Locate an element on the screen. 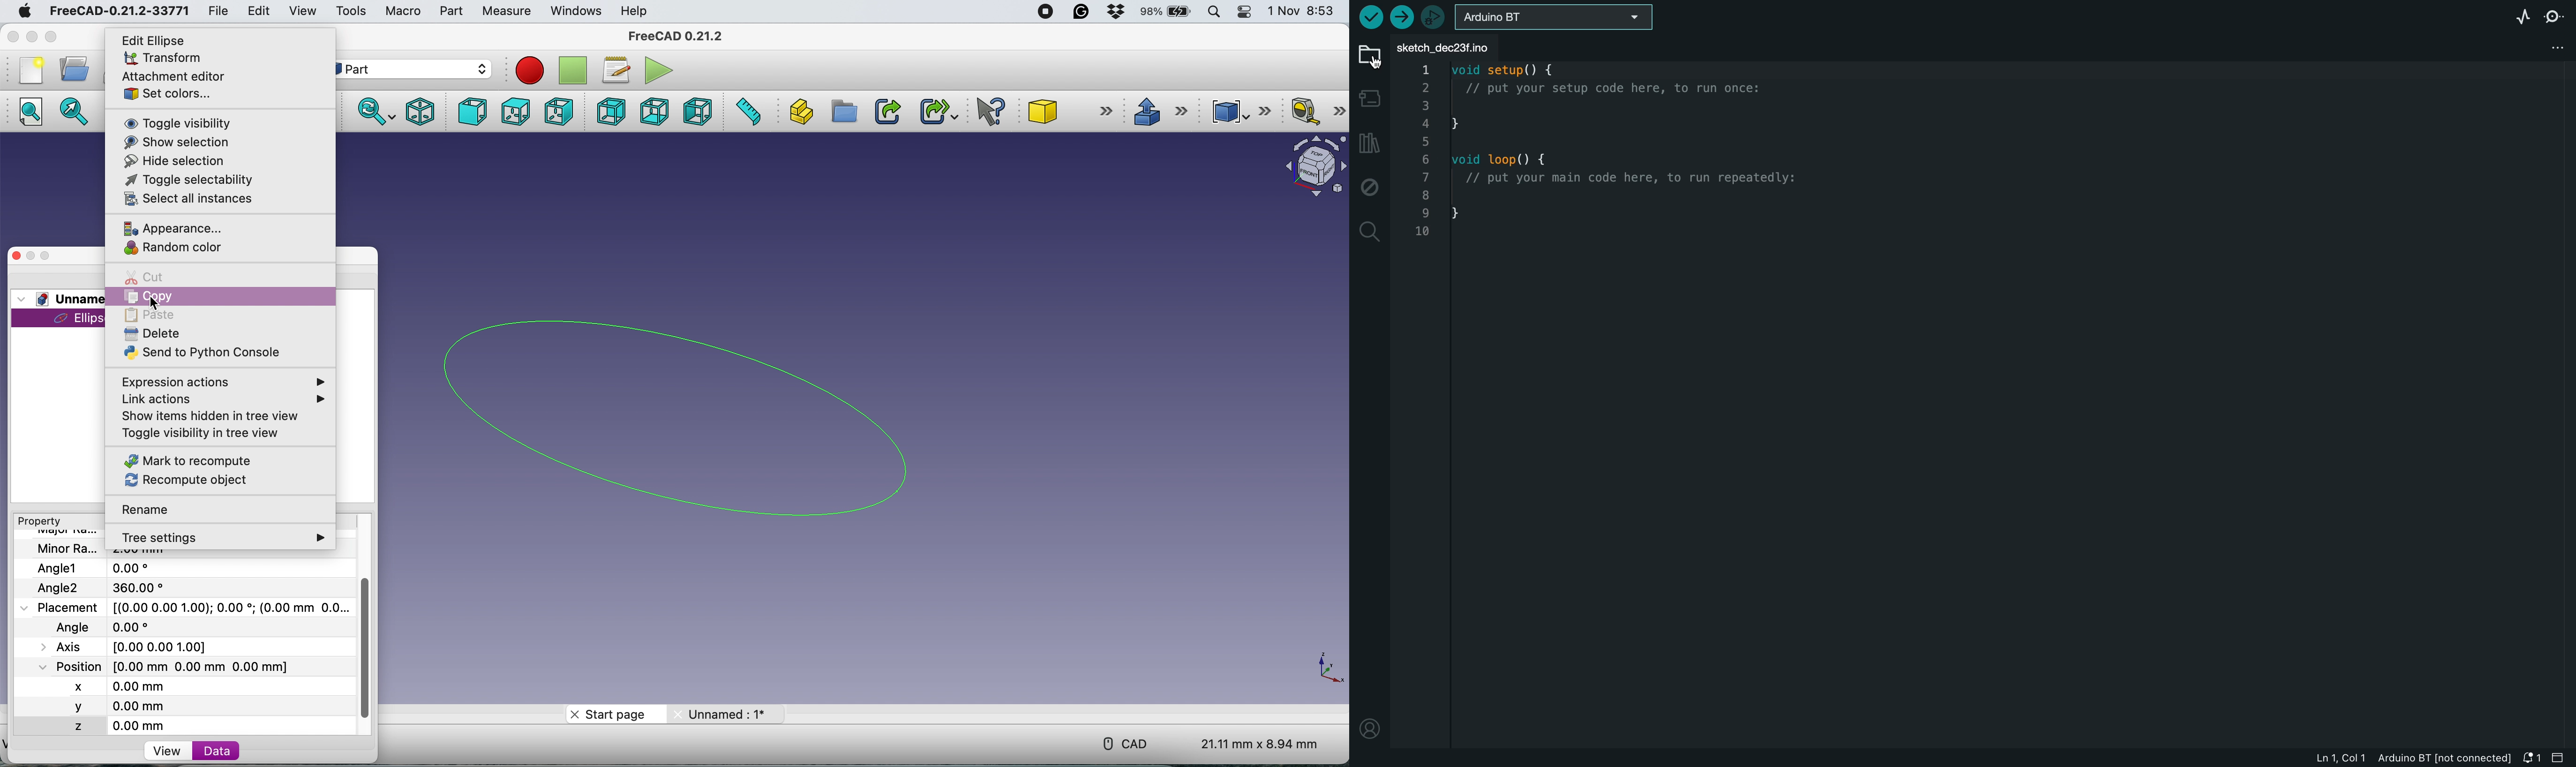 The height and width of the screenshot is (784, 2576). control center is located at coordinates (1242, 12).